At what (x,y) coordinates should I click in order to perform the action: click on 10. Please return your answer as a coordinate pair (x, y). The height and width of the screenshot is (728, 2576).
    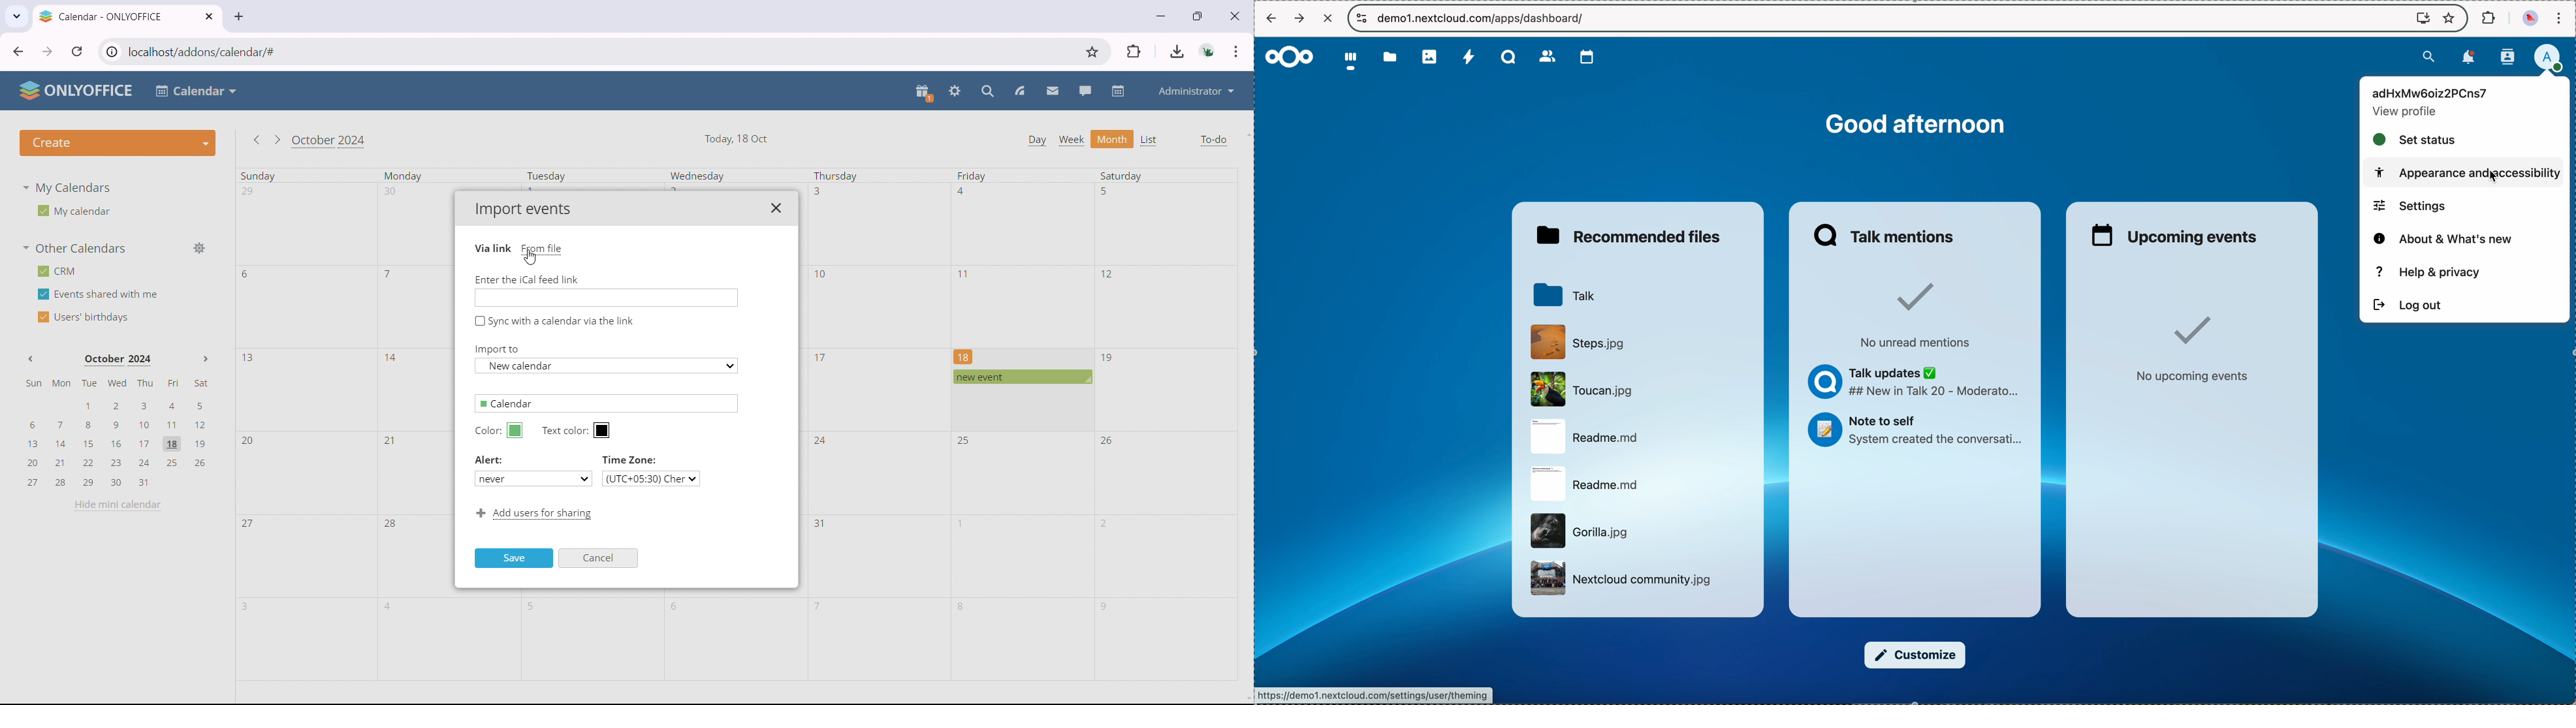
    Looking at the image, I should click on (822, 274).